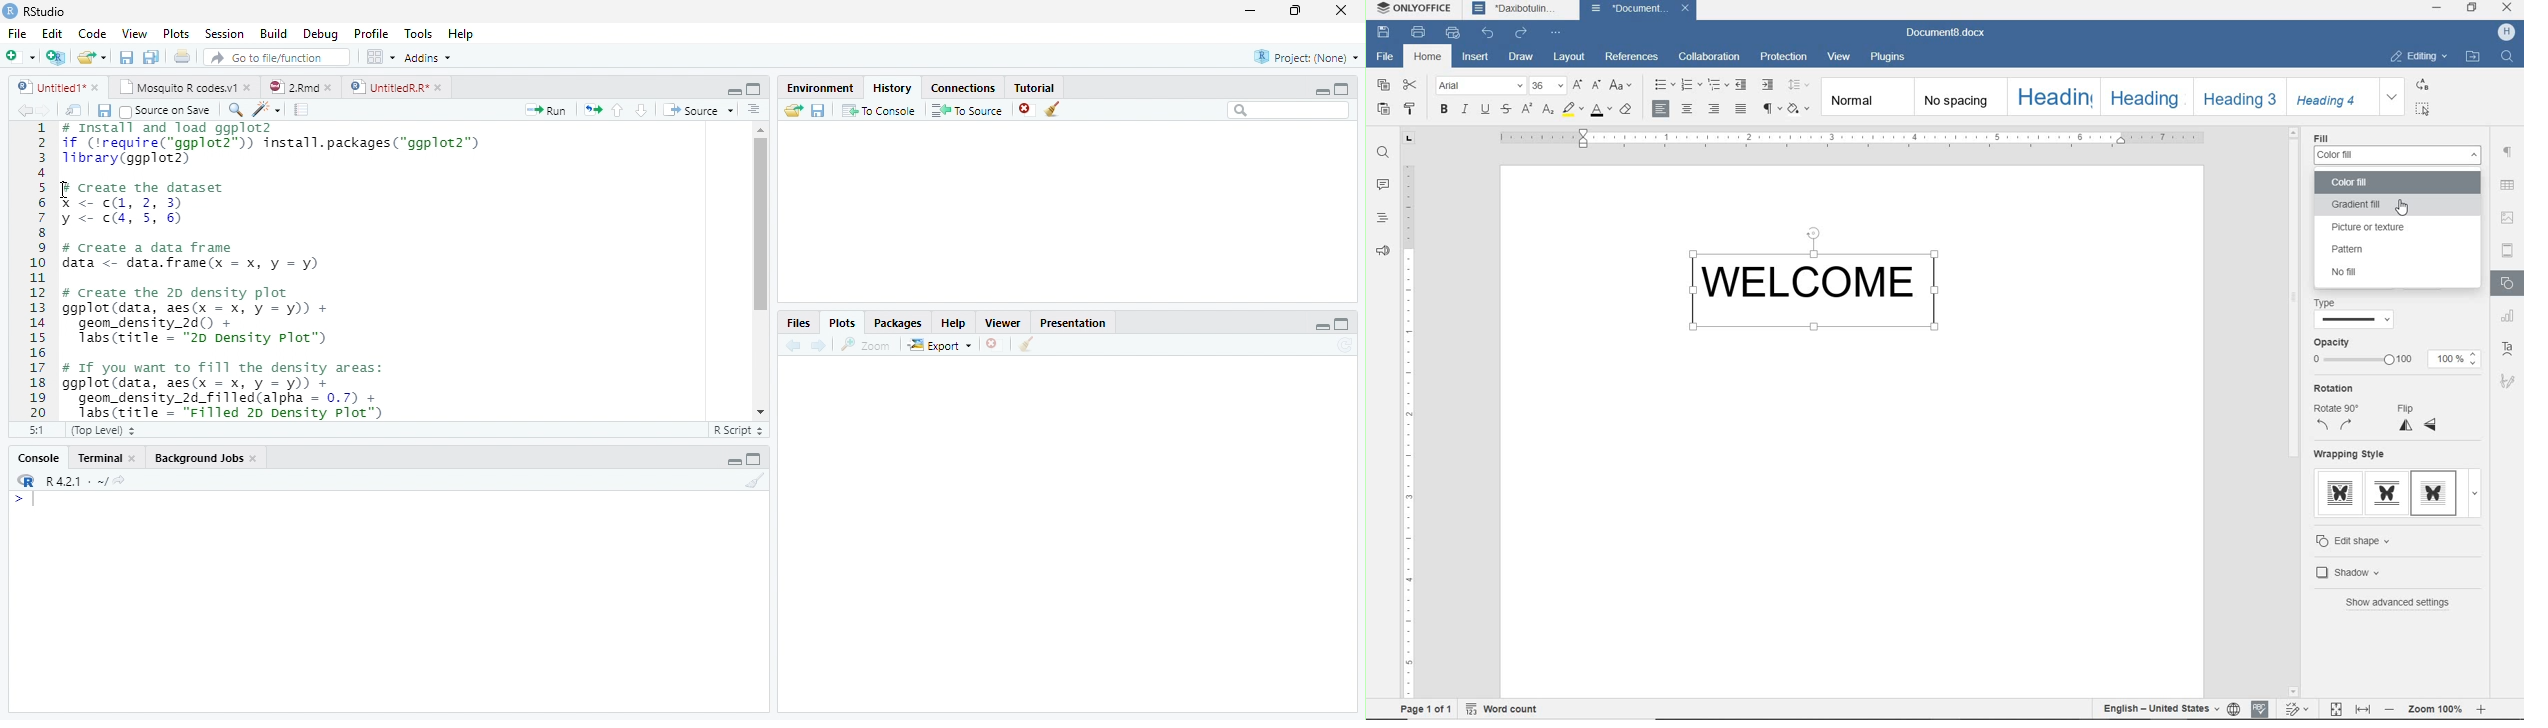  I want to click on maximize, so click(1344, 323).